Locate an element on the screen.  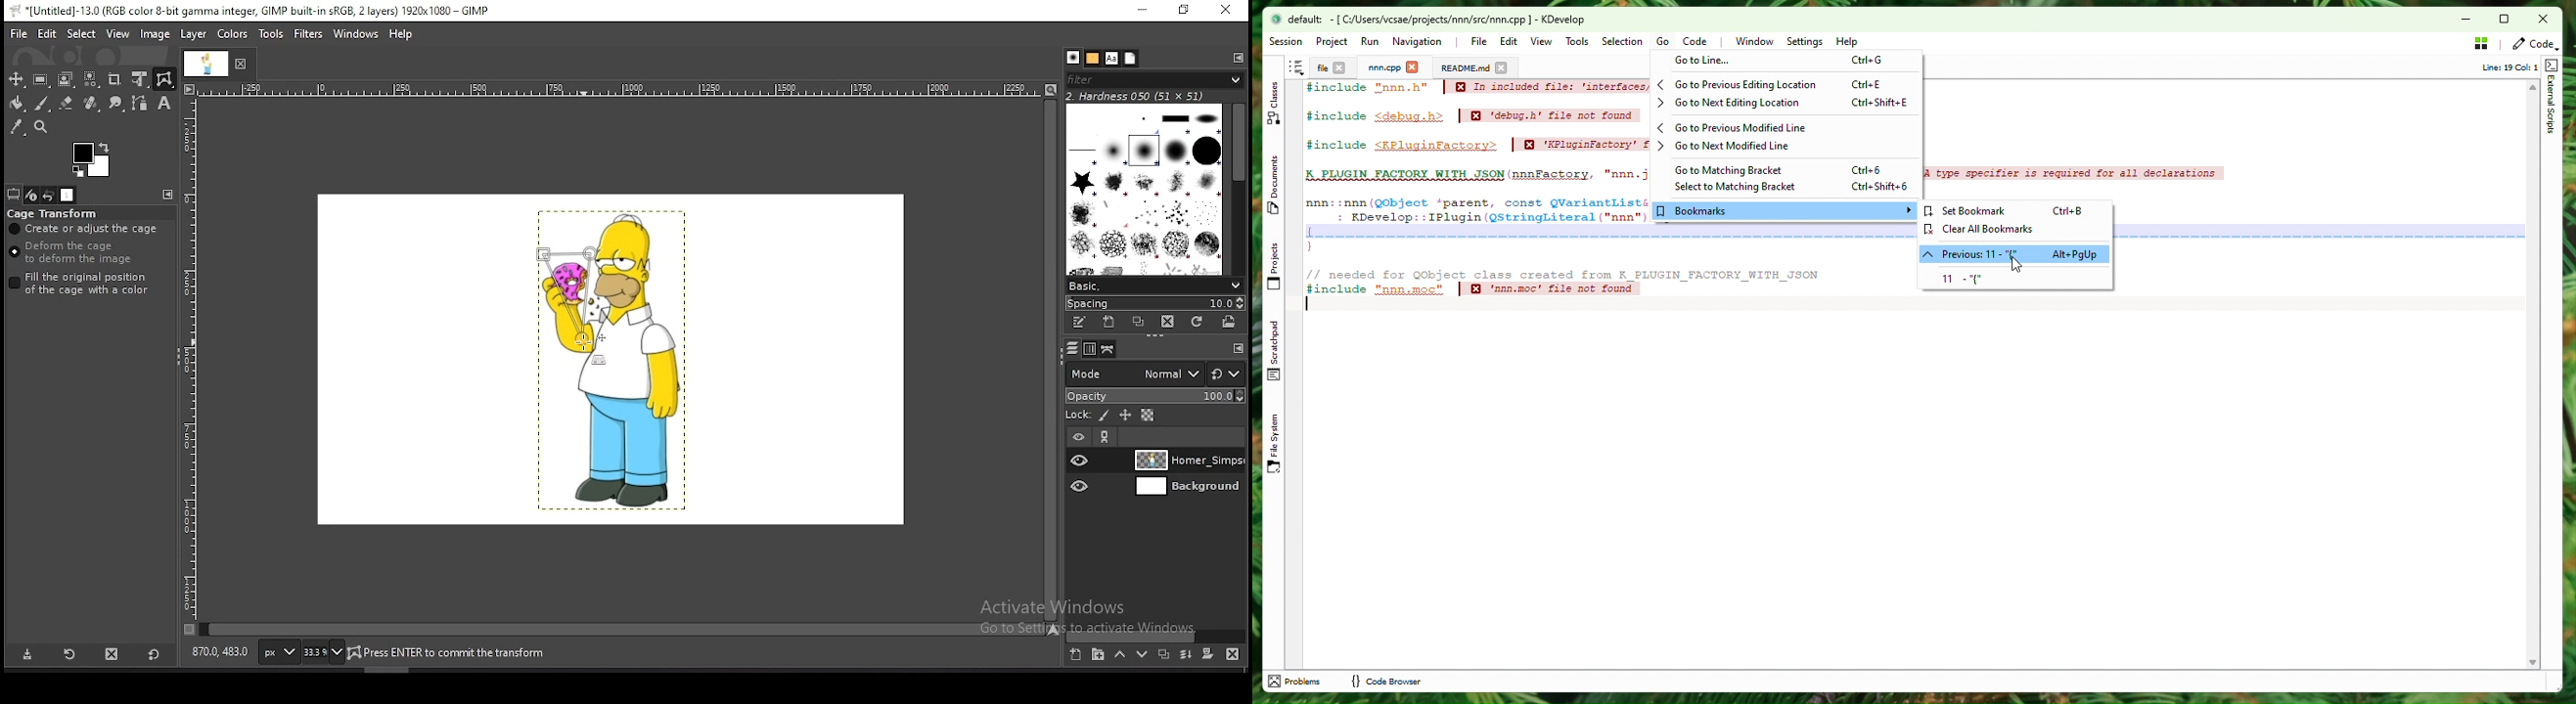
blend mode is located at coordinates (1130, 373).